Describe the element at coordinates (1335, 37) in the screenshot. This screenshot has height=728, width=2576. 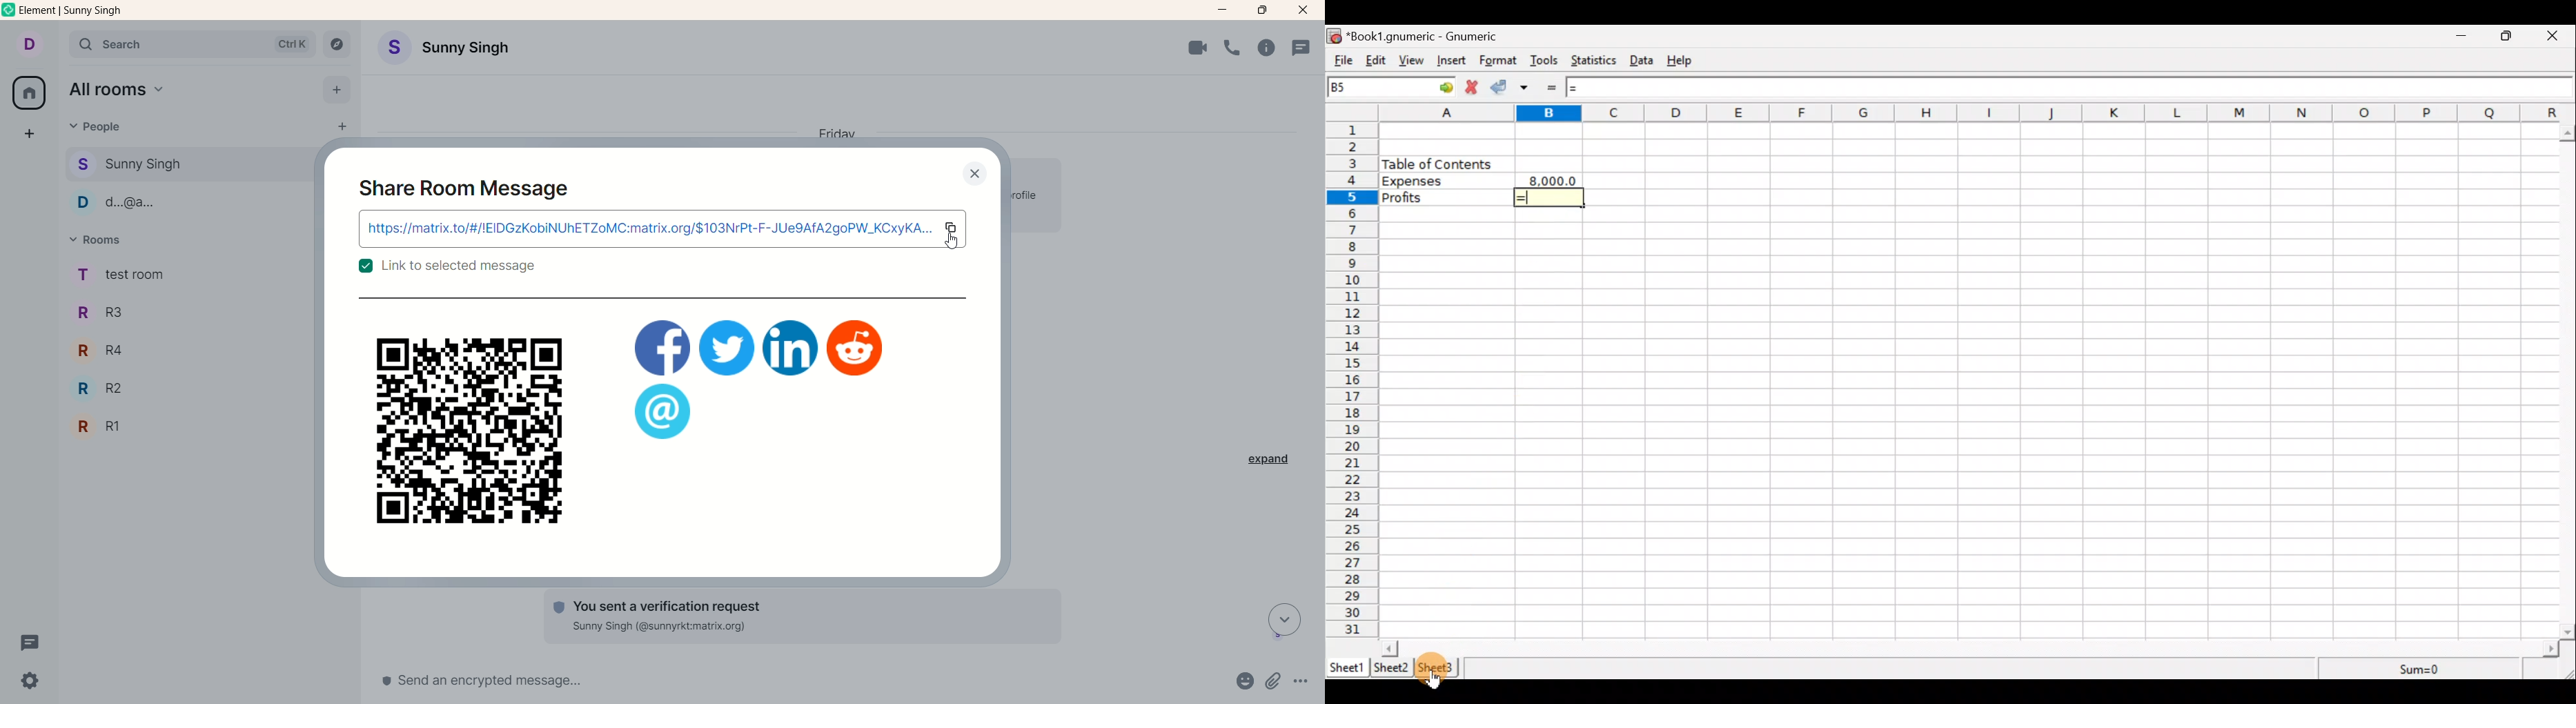
I see `icon` at that location.